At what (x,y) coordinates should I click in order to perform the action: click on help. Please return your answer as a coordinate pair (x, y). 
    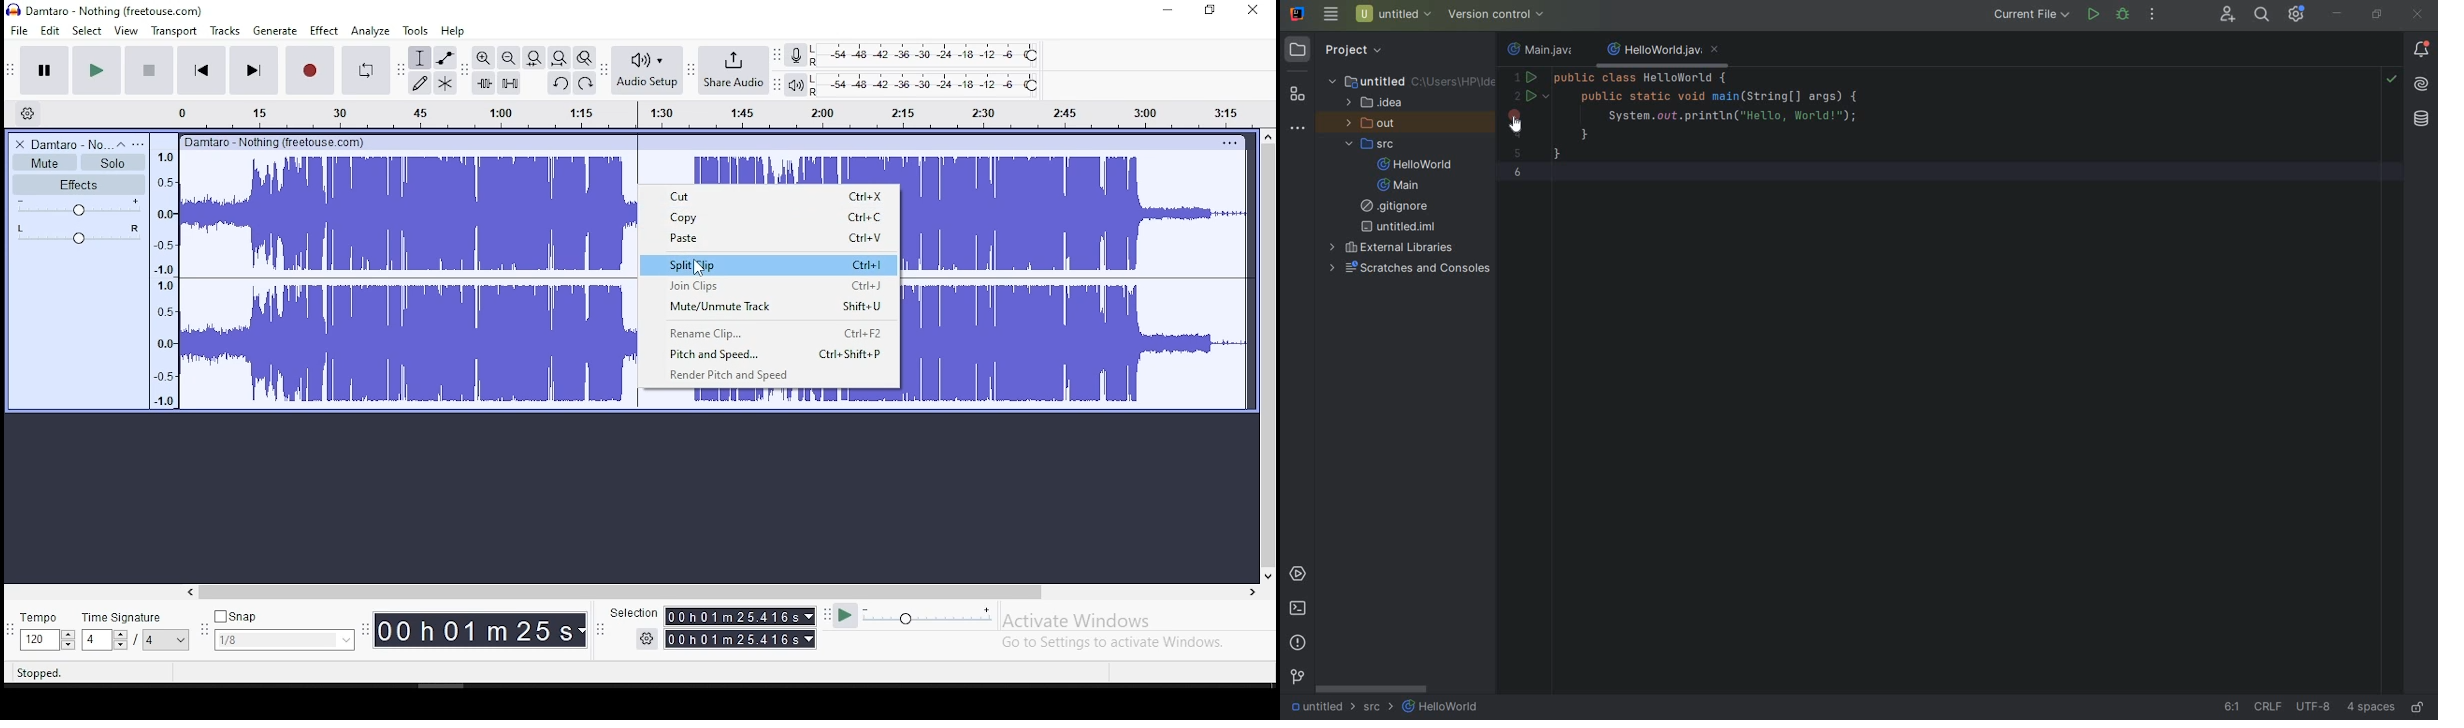
    Looking at the image, I should click on (453, 31).